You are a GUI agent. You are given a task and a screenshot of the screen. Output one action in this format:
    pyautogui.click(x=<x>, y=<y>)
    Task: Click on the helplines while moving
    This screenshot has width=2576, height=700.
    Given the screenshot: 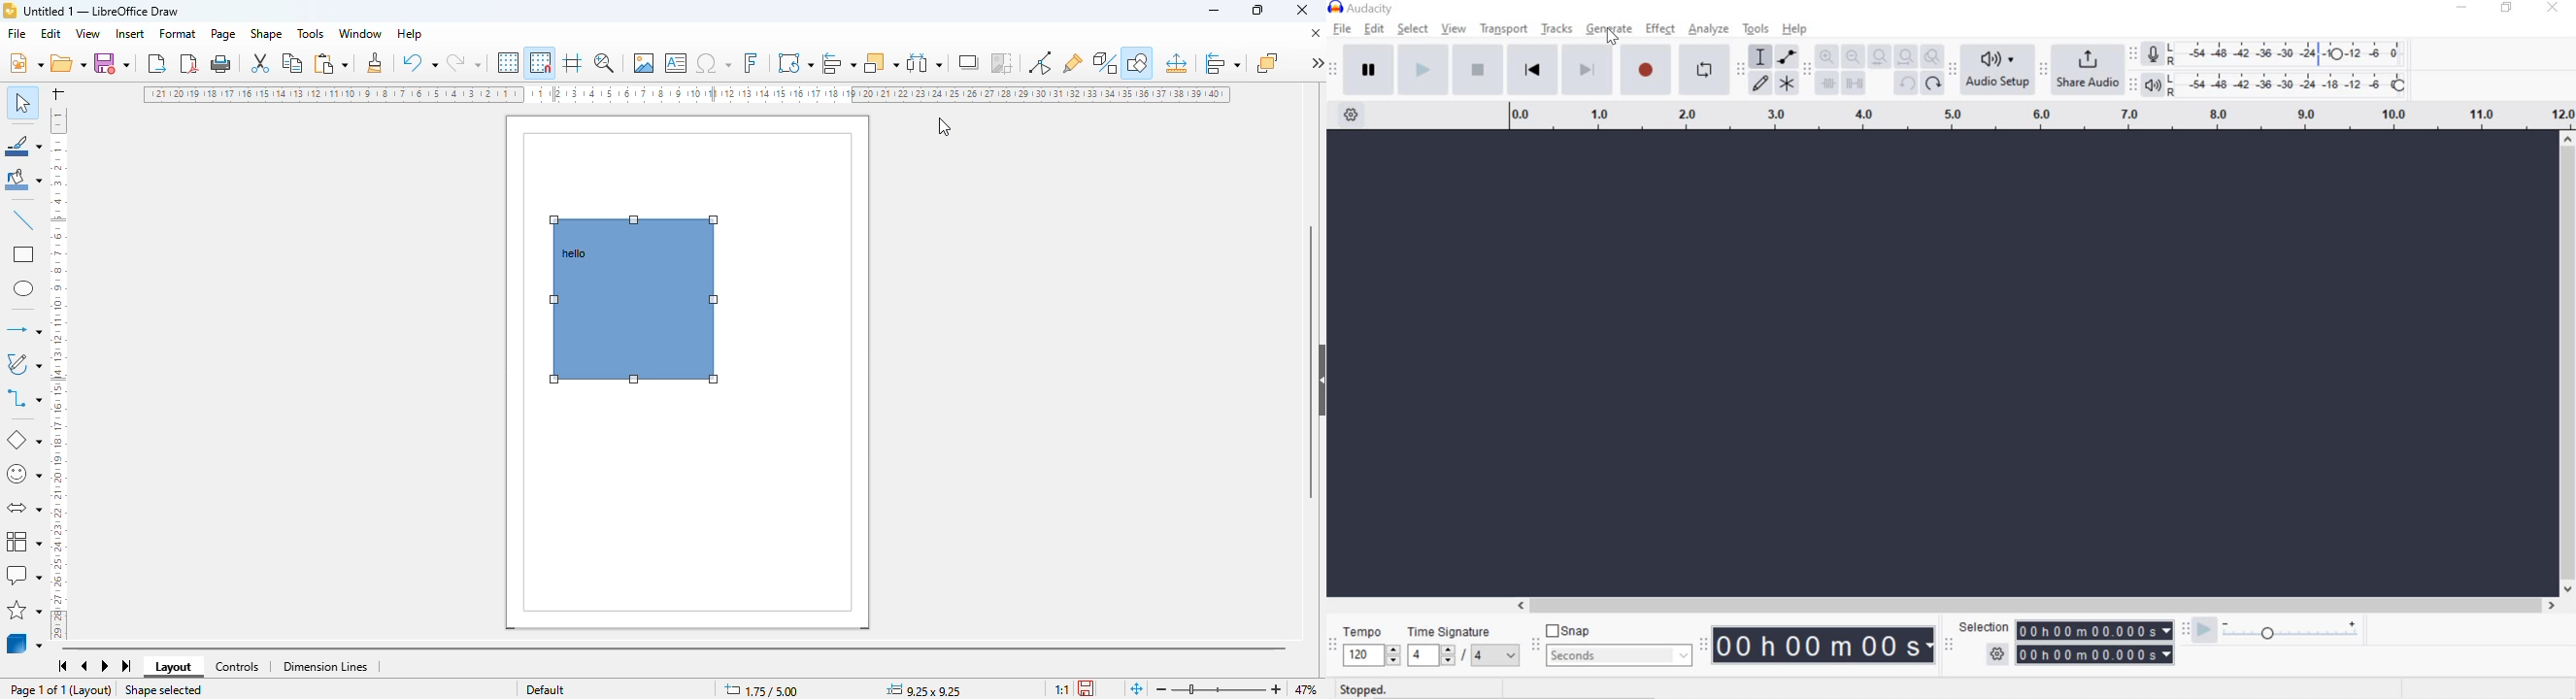 What is the action you would take?
    pyautogui.click(x=572, y=62)
    